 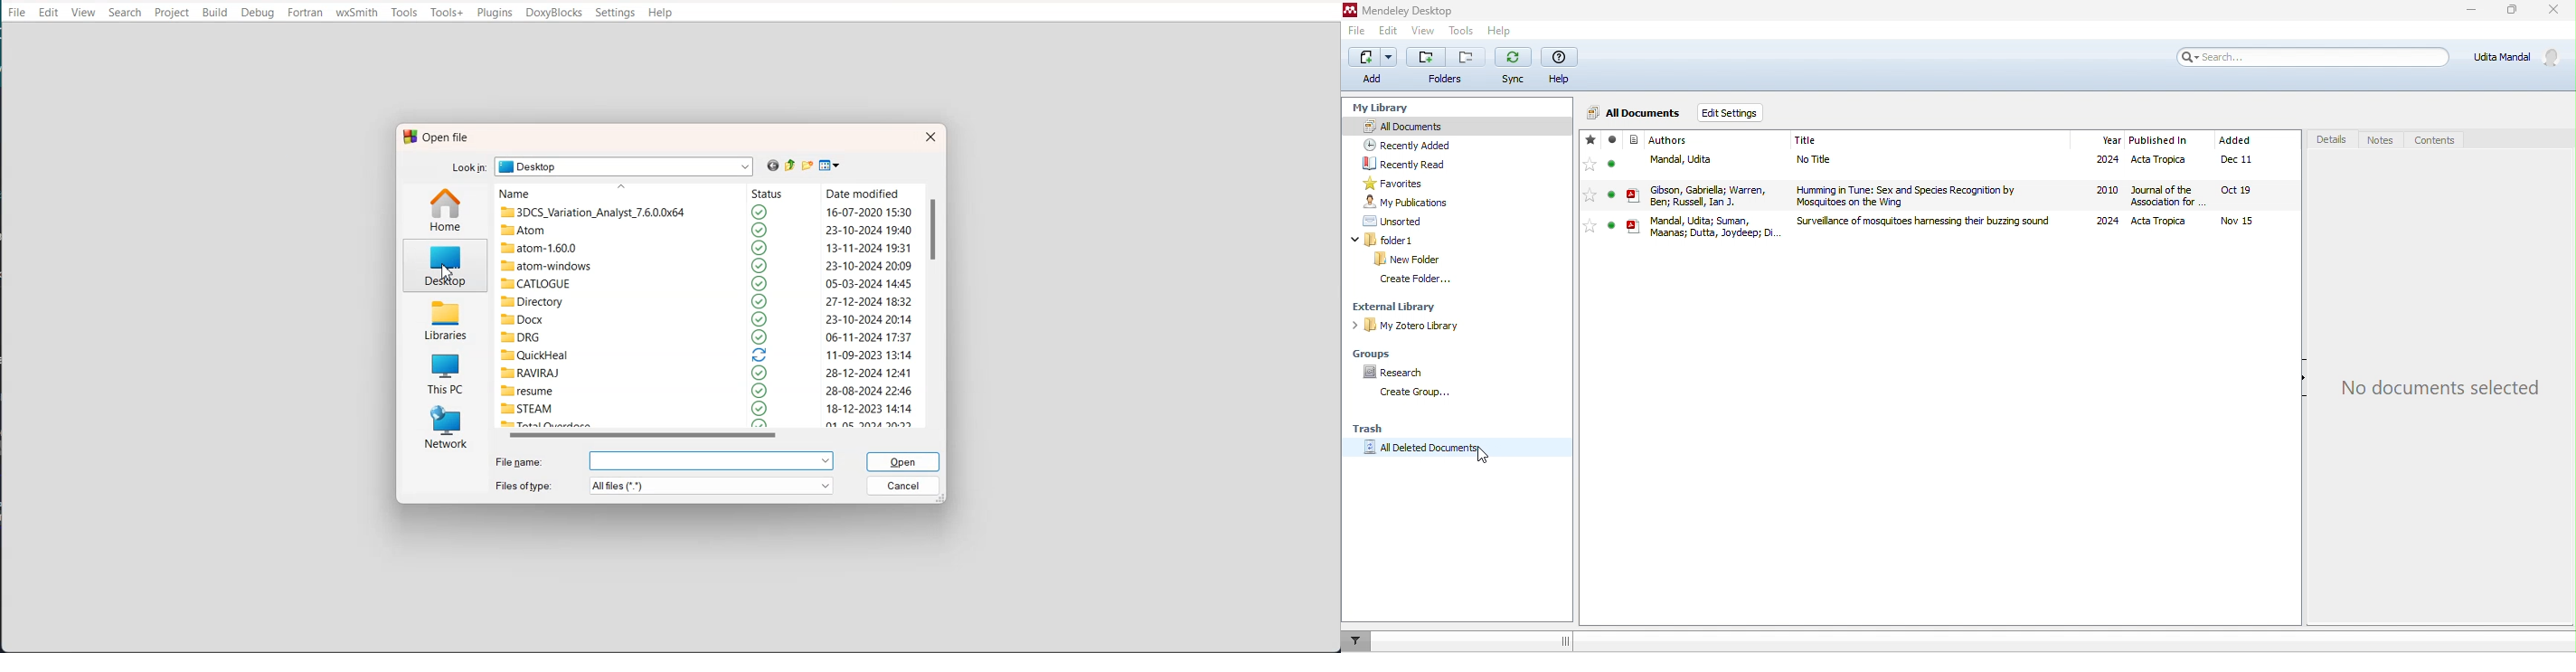 What do you see at coordinates (446, 318) in the screenshot?
I see `Libraries` at bounding box center [446, 318].